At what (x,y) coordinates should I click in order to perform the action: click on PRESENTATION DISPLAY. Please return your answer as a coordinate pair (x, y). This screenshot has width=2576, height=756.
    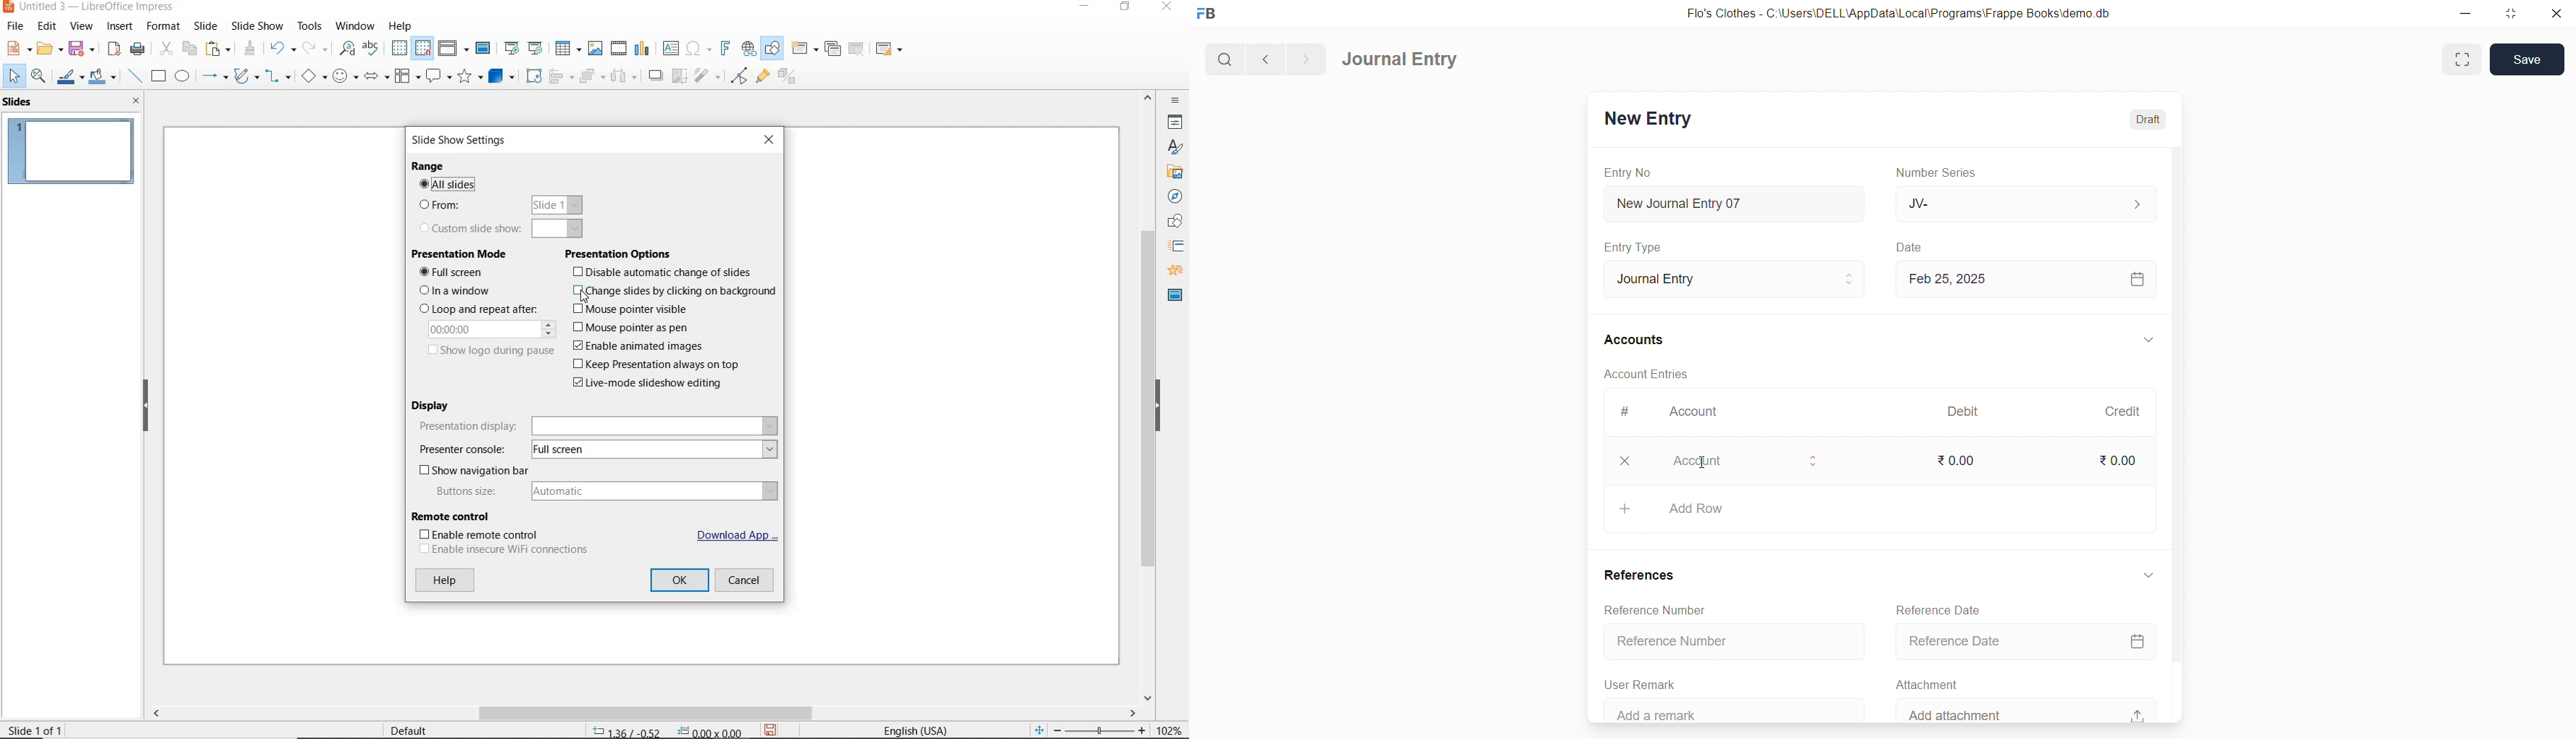
    Looking at the image, I should click on (597, 425).